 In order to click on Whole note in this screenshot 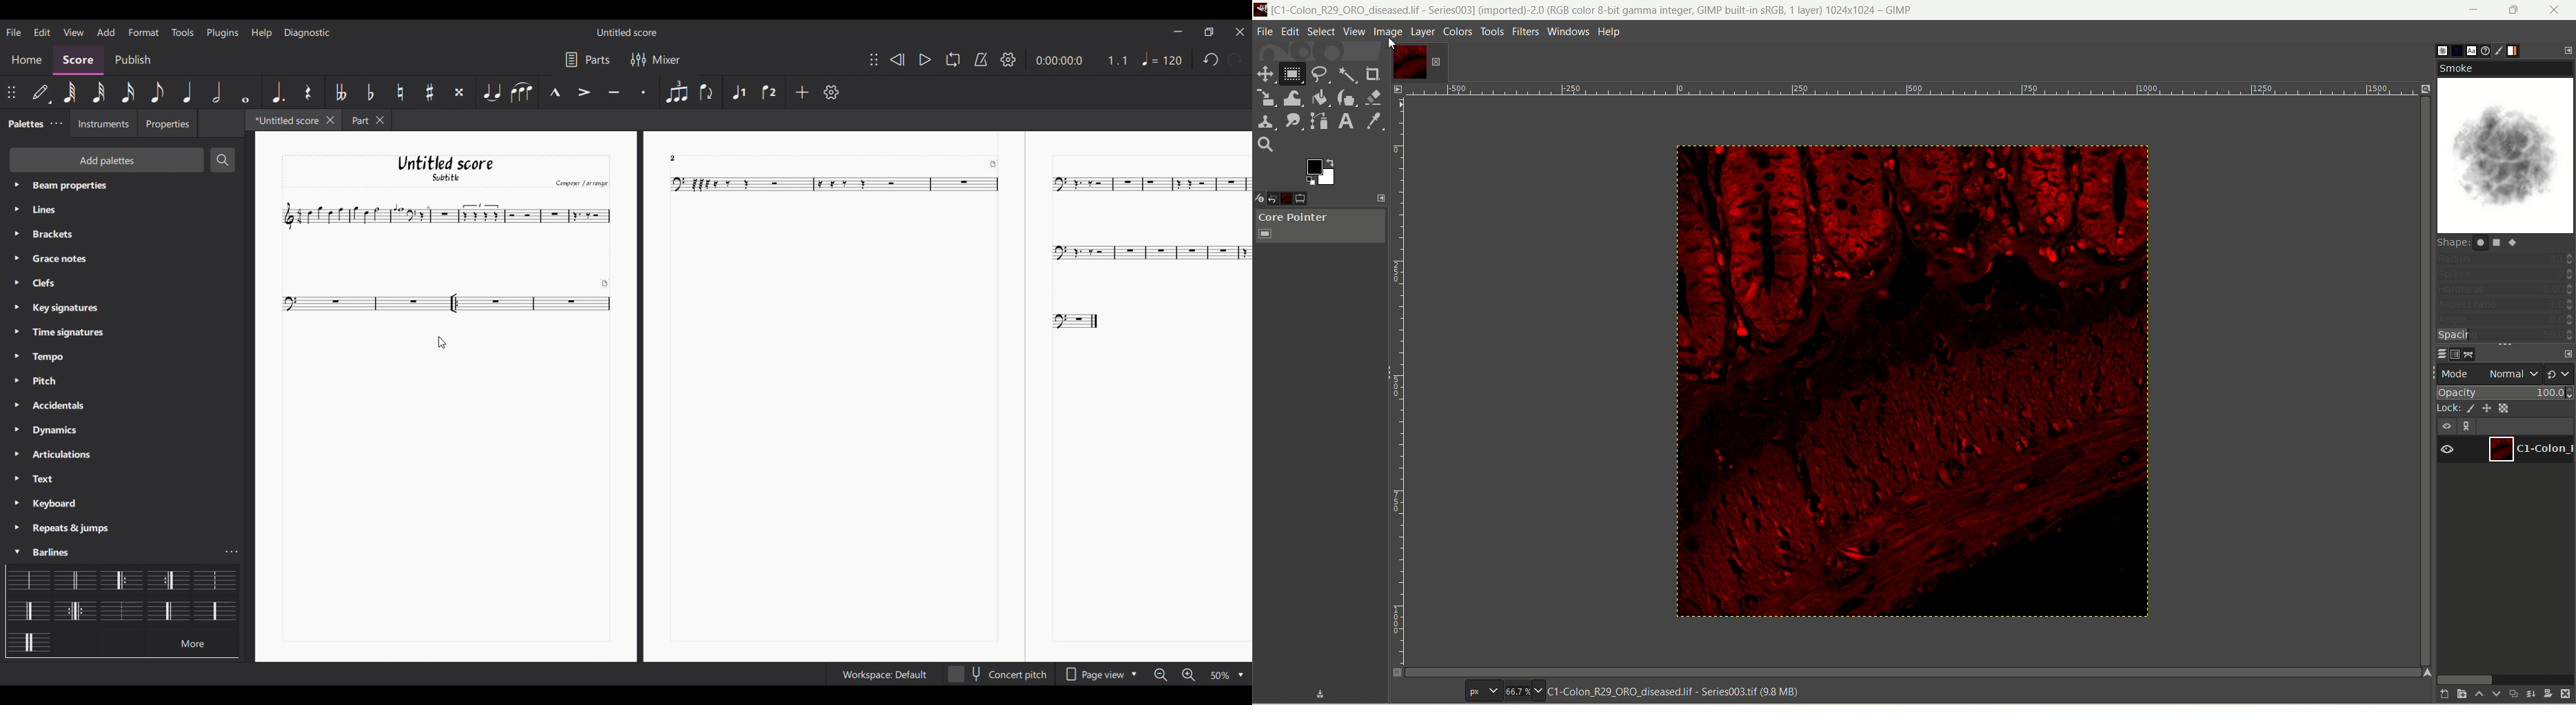, I will do `click(245, 92)`.